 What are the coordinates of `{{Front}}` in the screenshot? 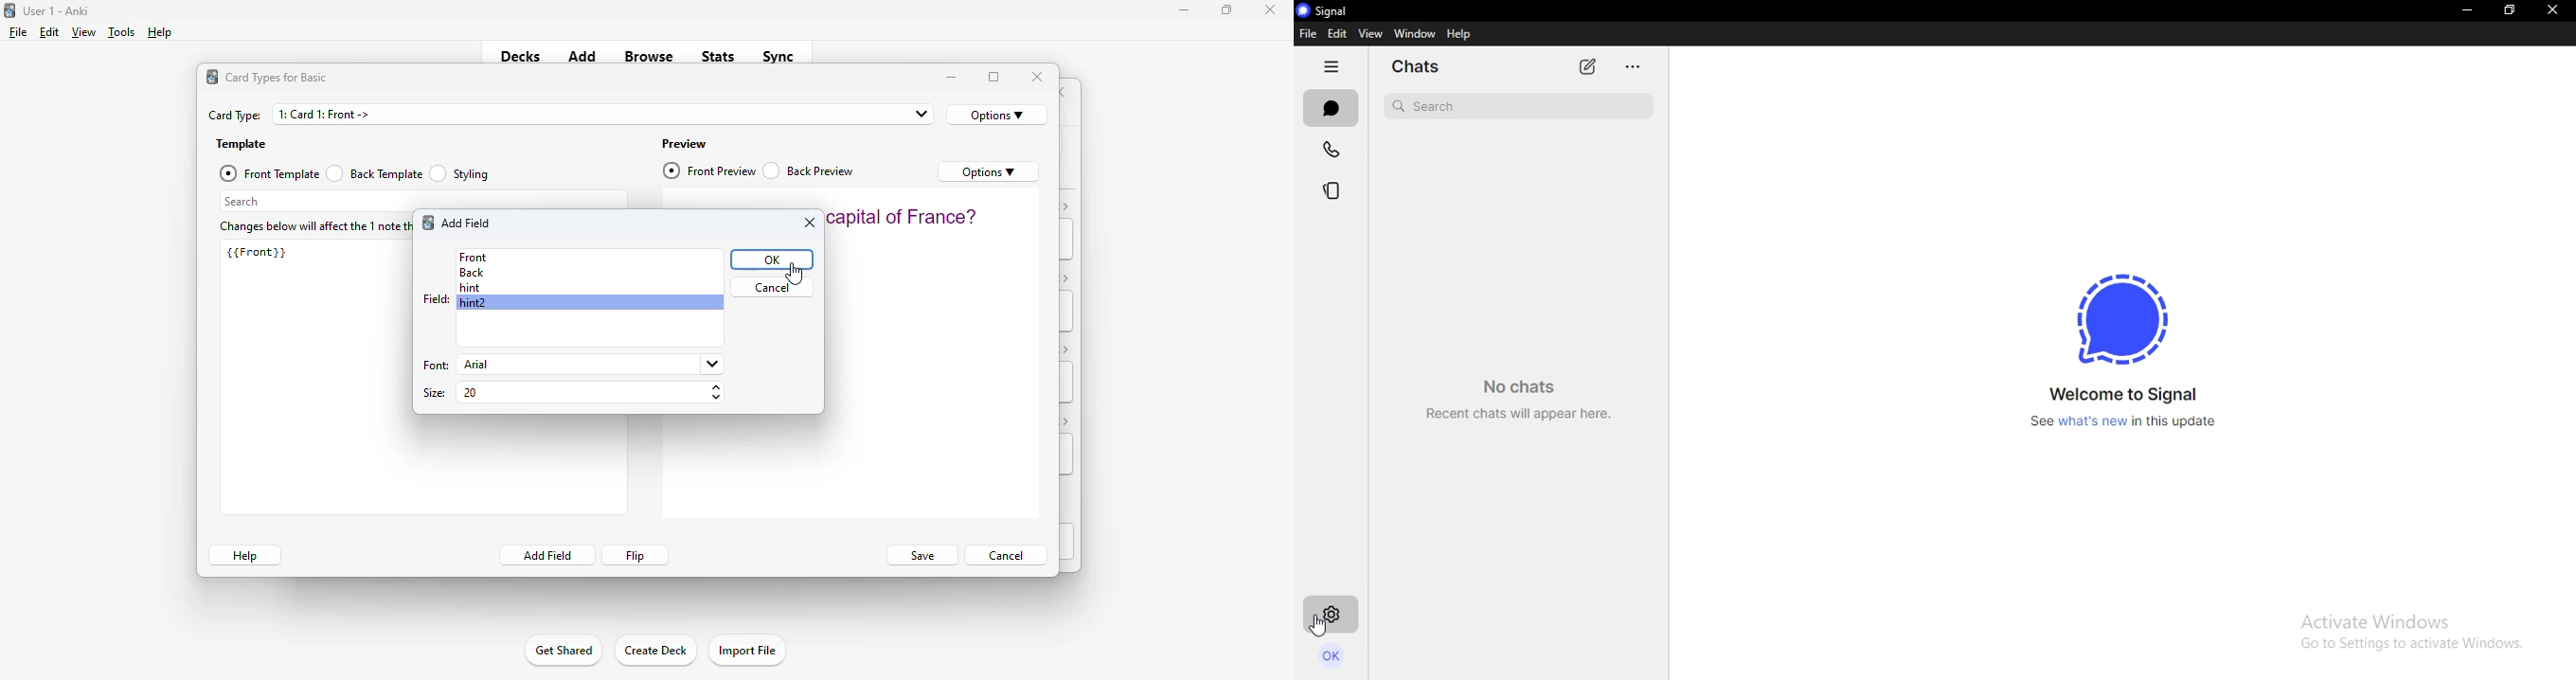 It's located at (257, 252).